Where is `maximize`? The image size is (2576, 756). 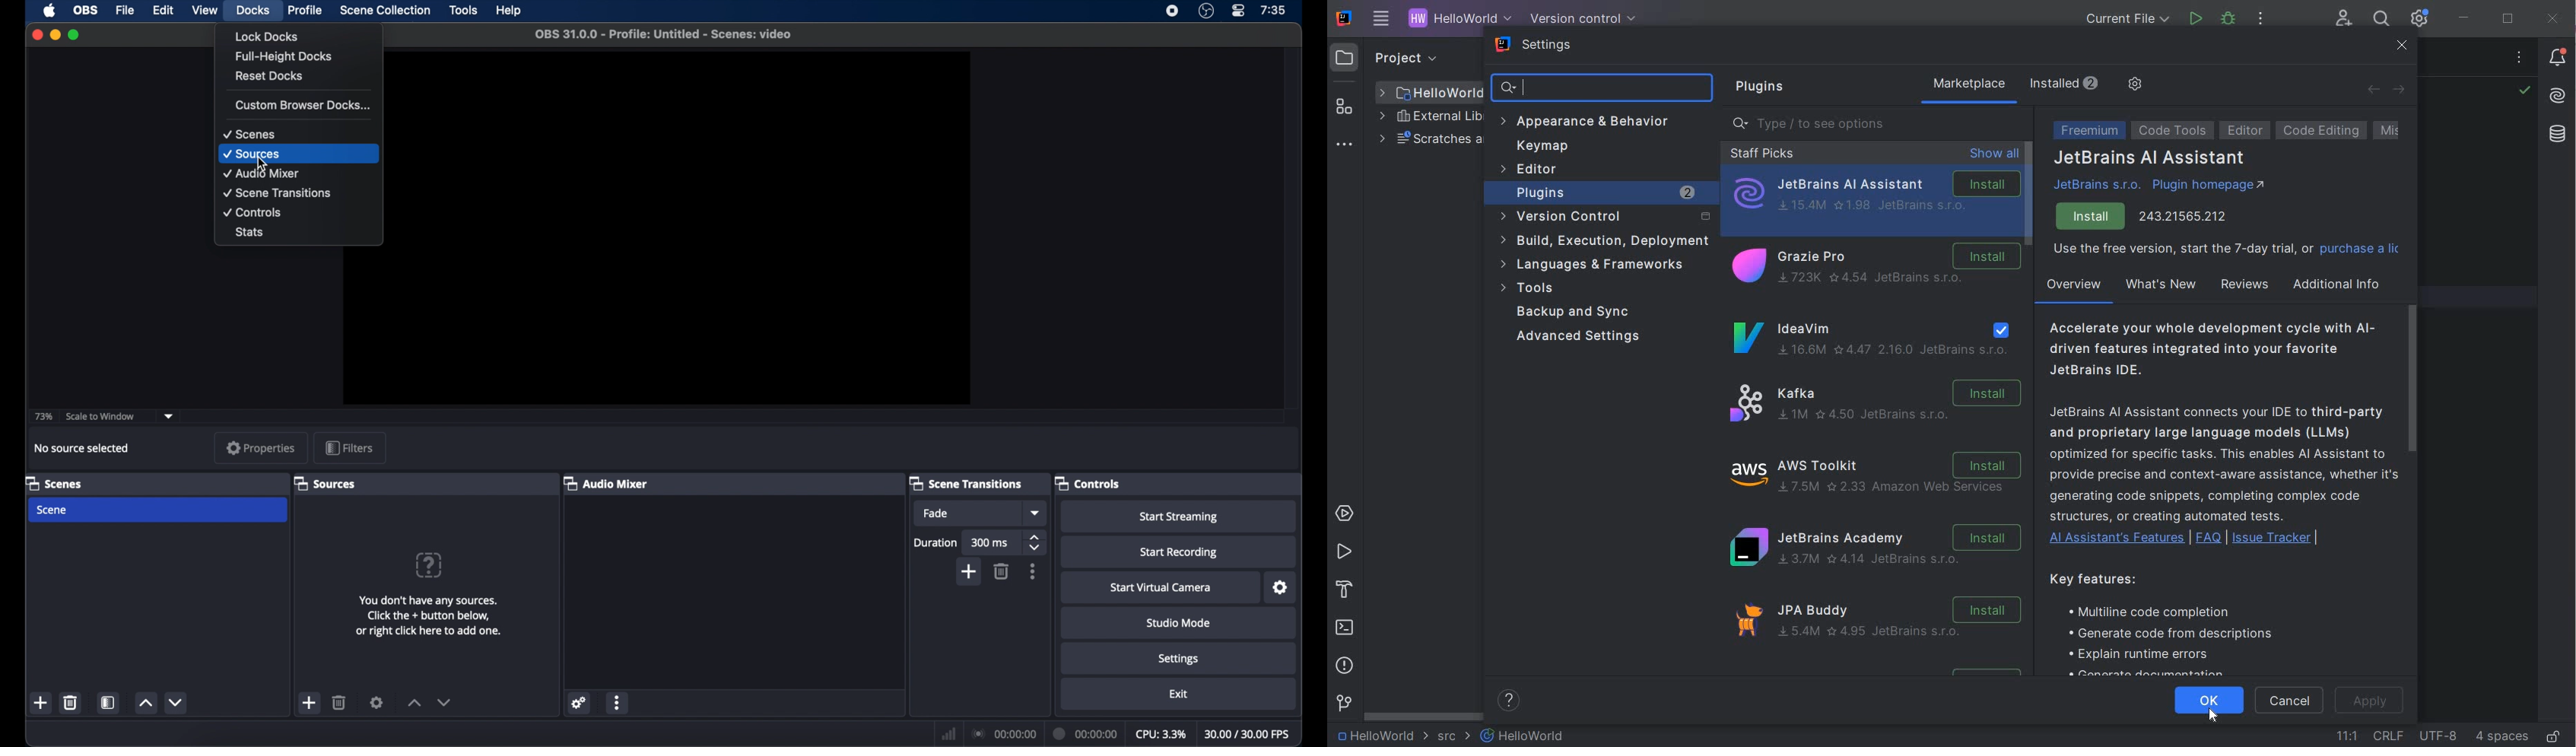
maximize is located at coordinates (76, 35).